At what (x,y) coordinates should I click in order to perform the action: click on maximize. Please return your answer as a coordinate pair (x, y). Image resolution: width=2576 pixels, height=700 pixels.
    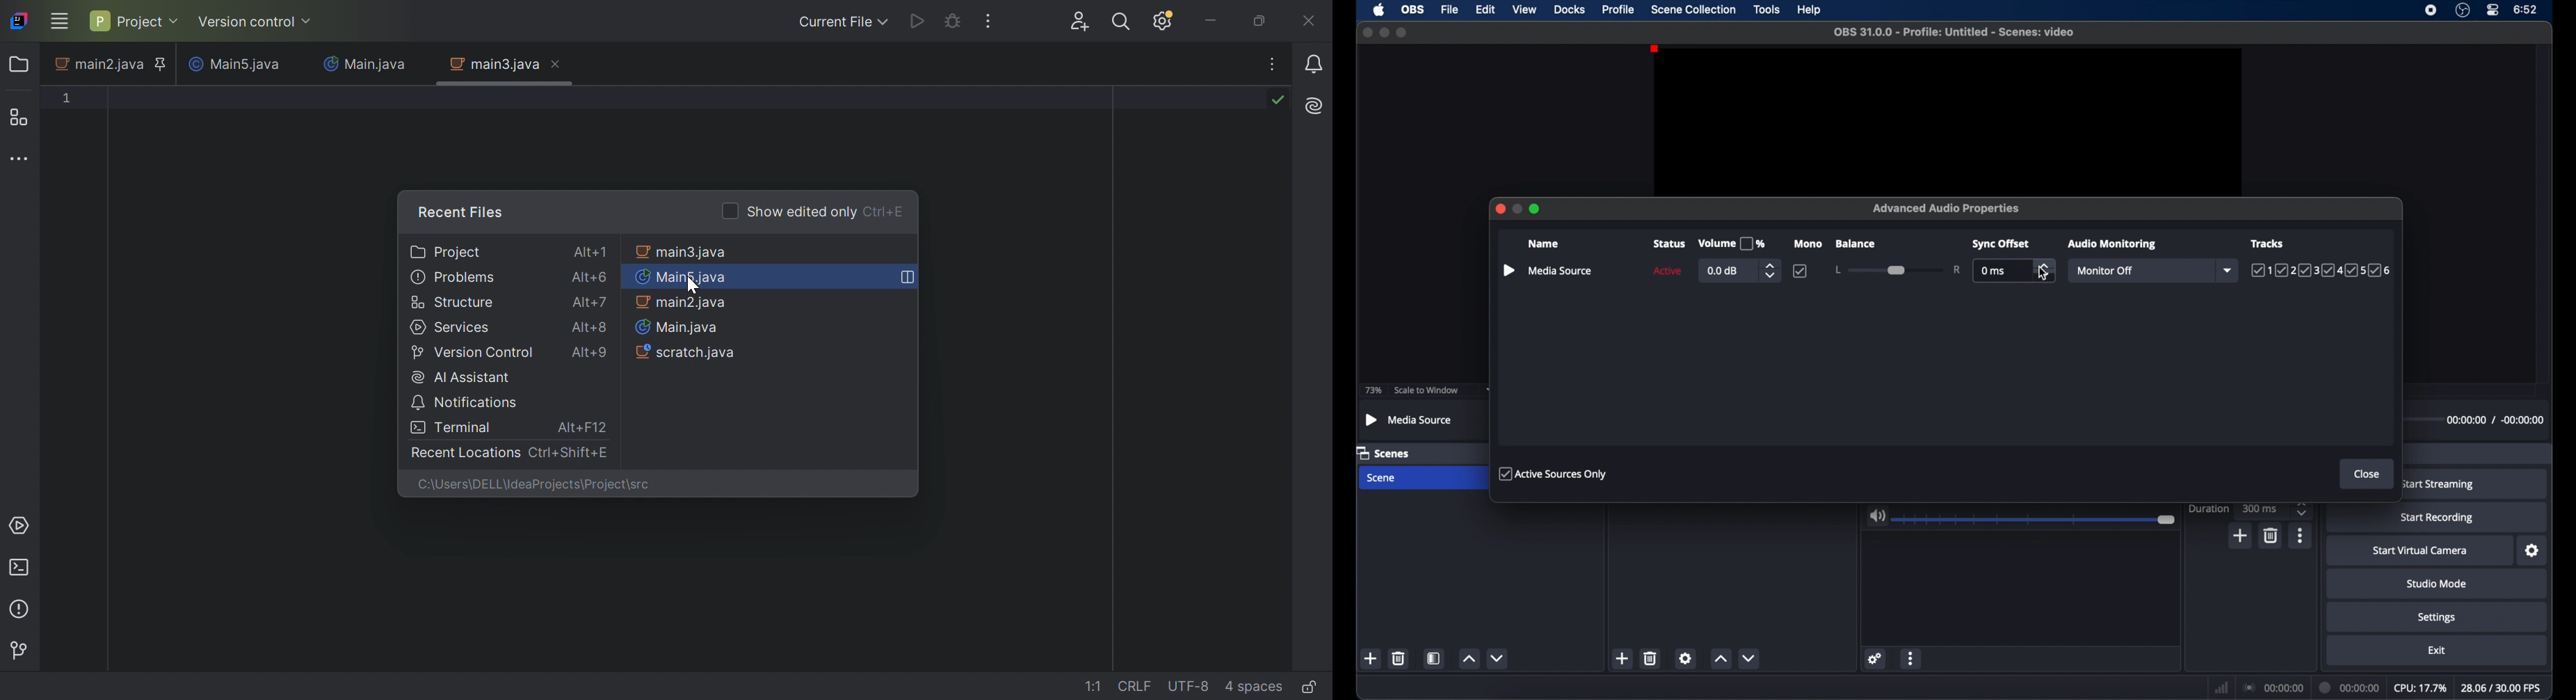
    Looking at the image, I should click on (1402, 32).